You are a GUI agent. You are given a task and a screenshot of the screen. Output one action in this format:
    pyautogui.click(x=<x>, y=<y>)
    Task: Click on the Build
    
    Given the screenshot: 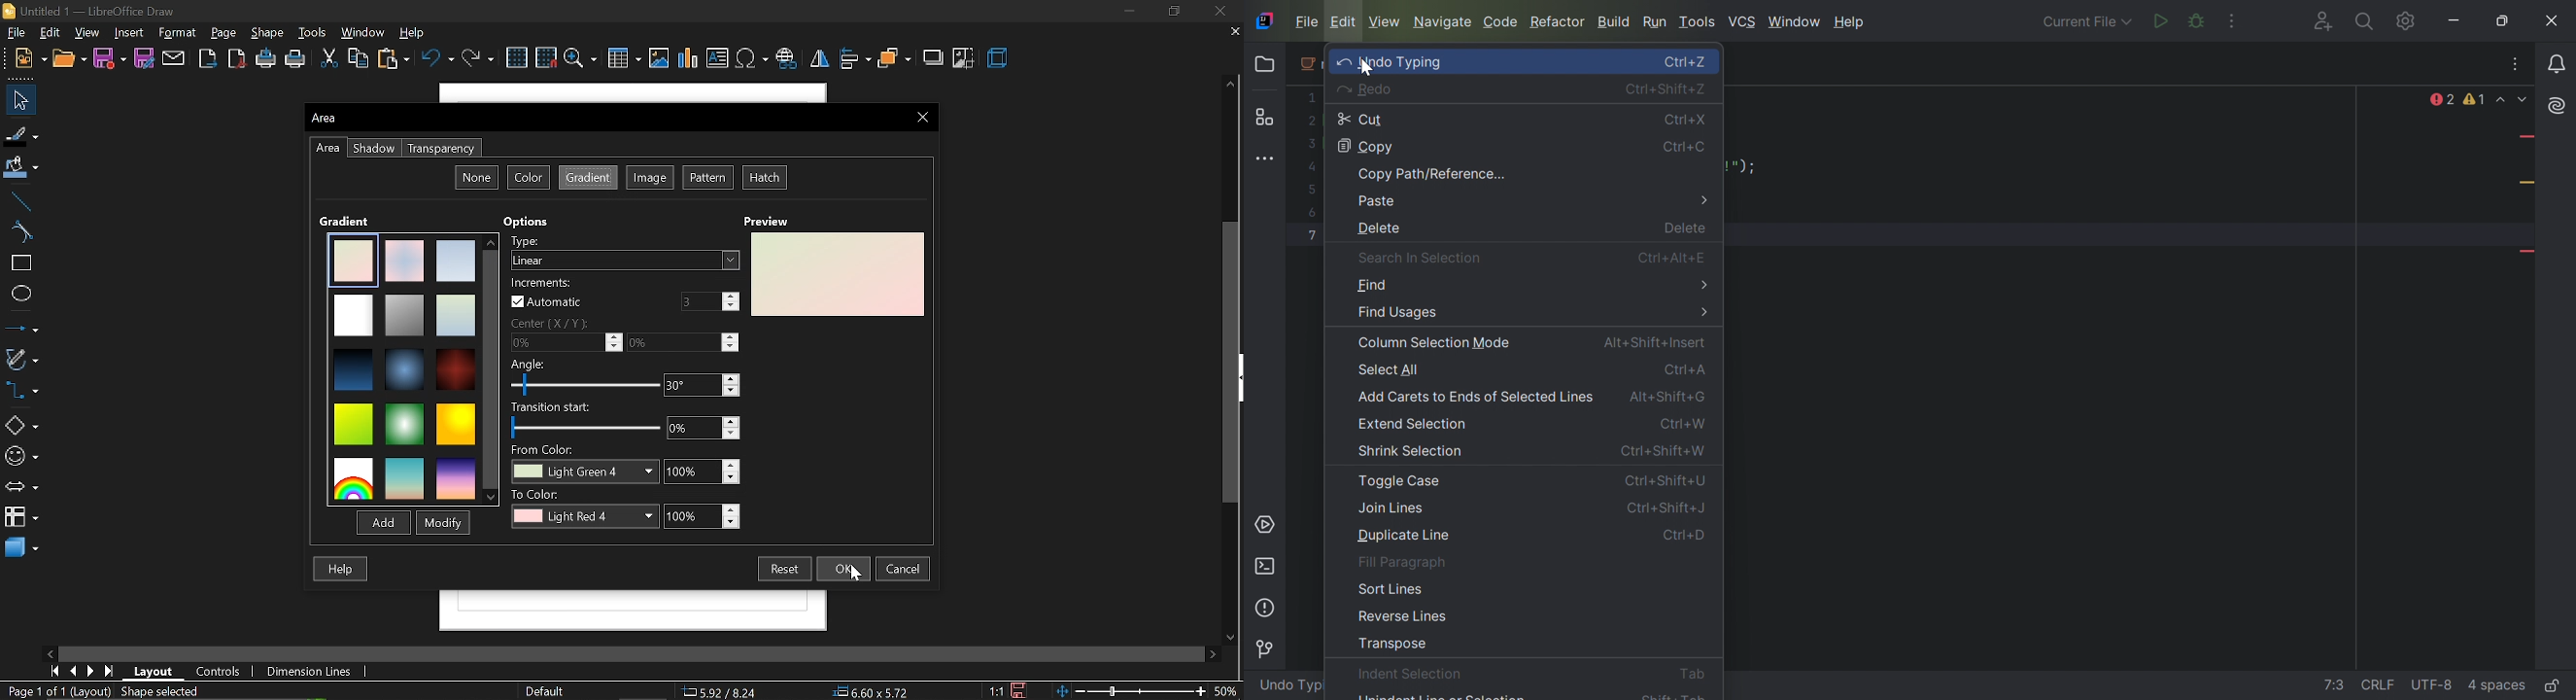 What is the action you would take?
    pyautogui.click(x=1614, y=22)
    